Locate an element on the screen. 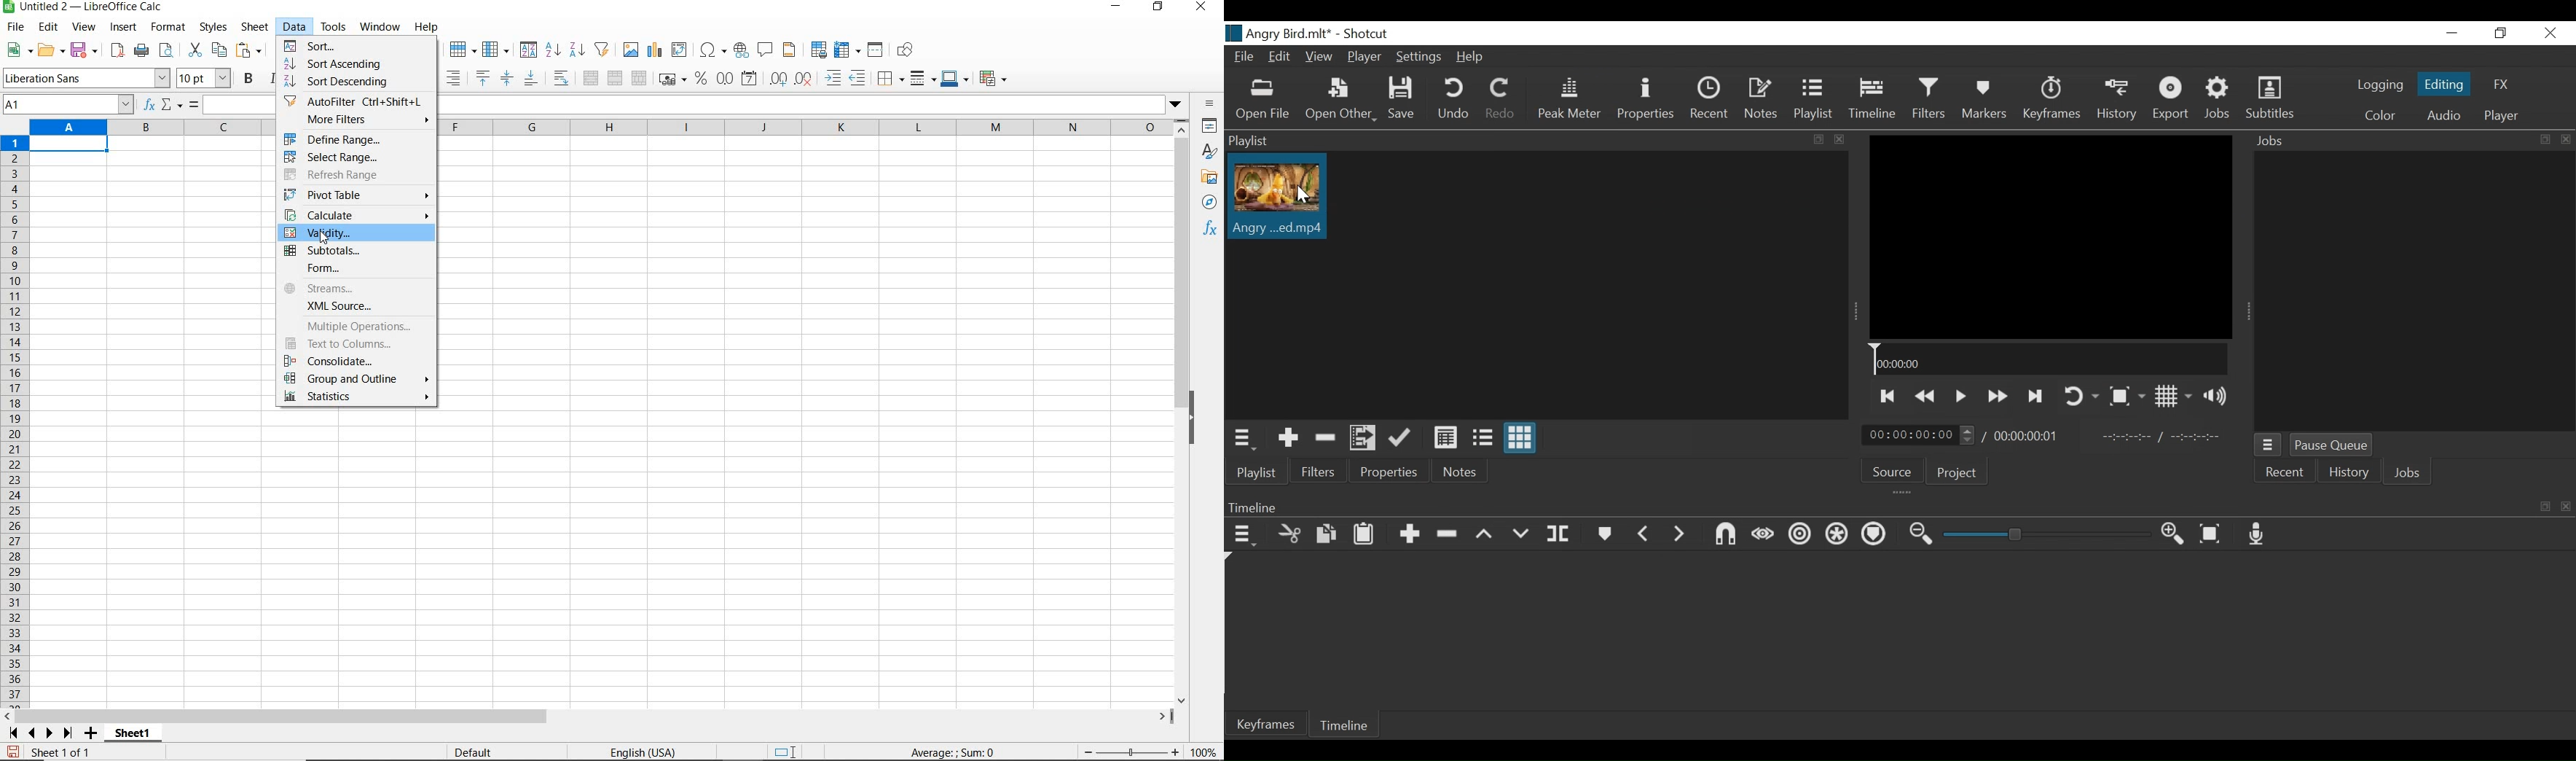 The width and height of the screenshot is (2576, 784). properties is located at coordinates (1211, 128).